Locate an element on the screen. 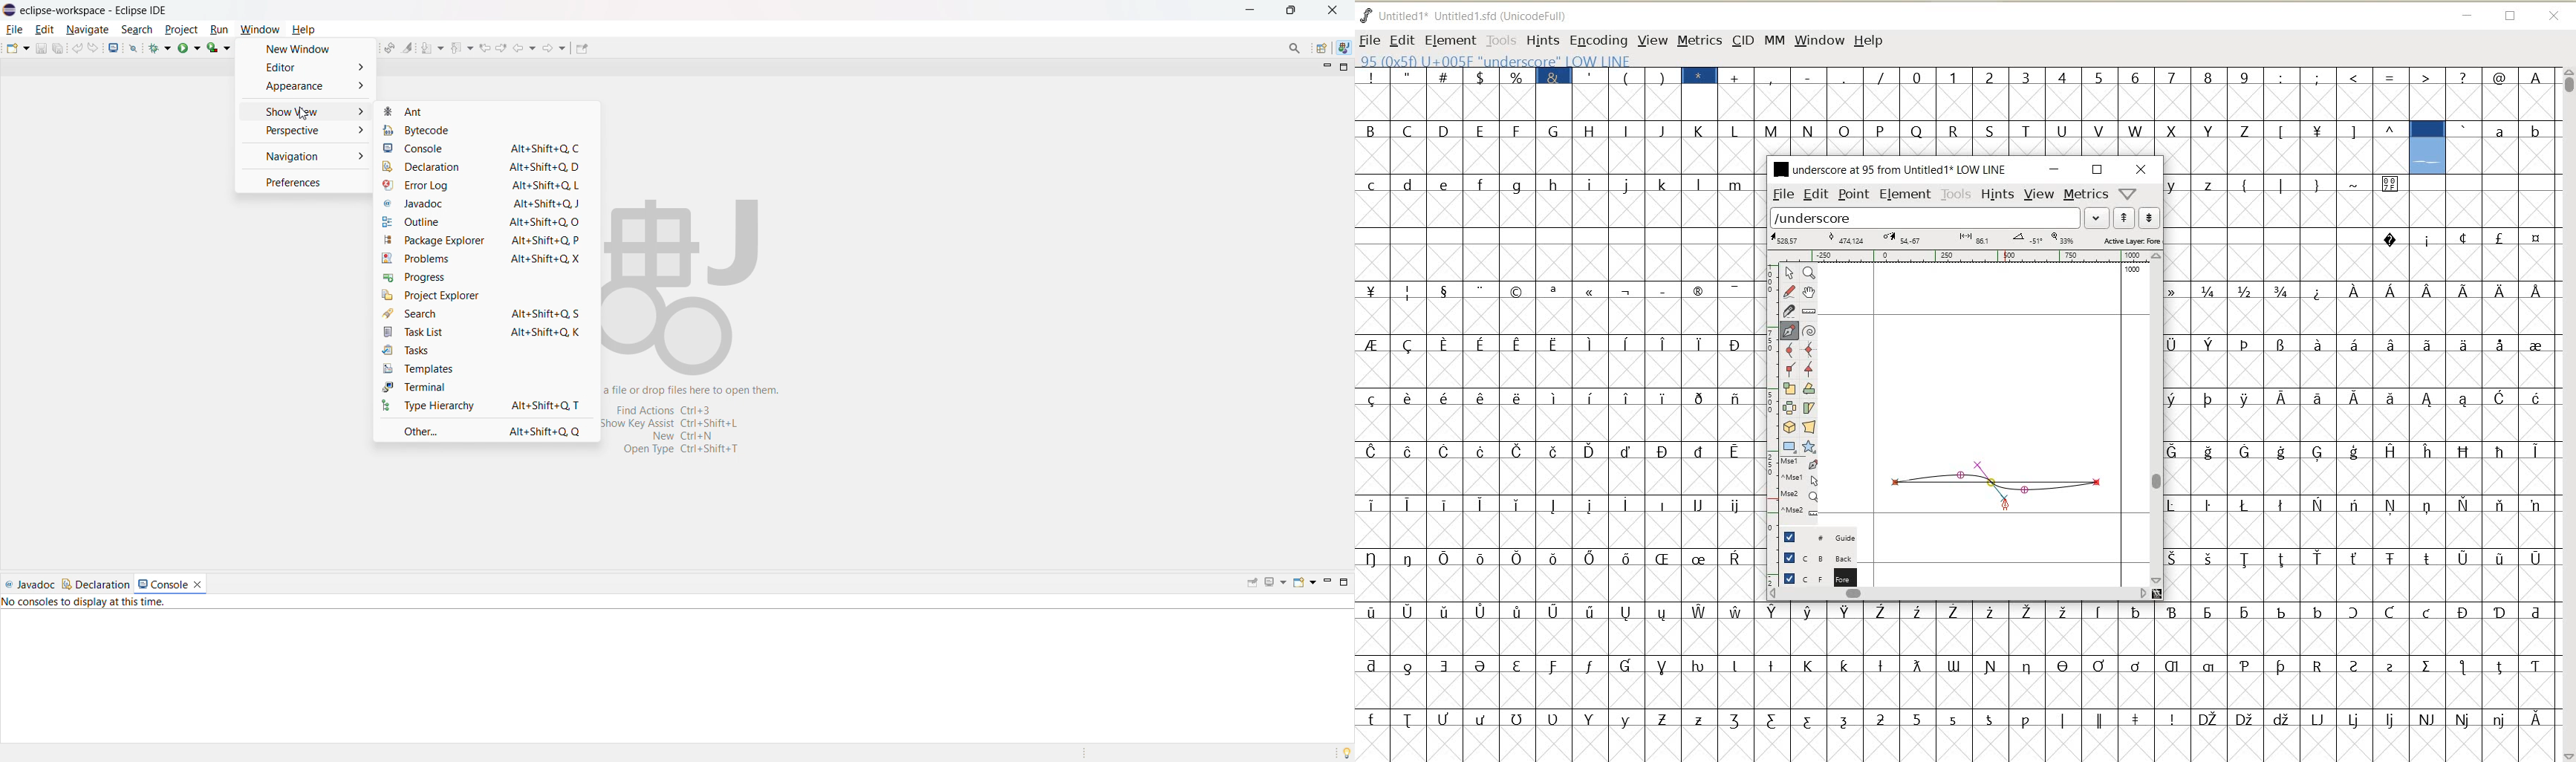  save is located at coordinates (40, 48).